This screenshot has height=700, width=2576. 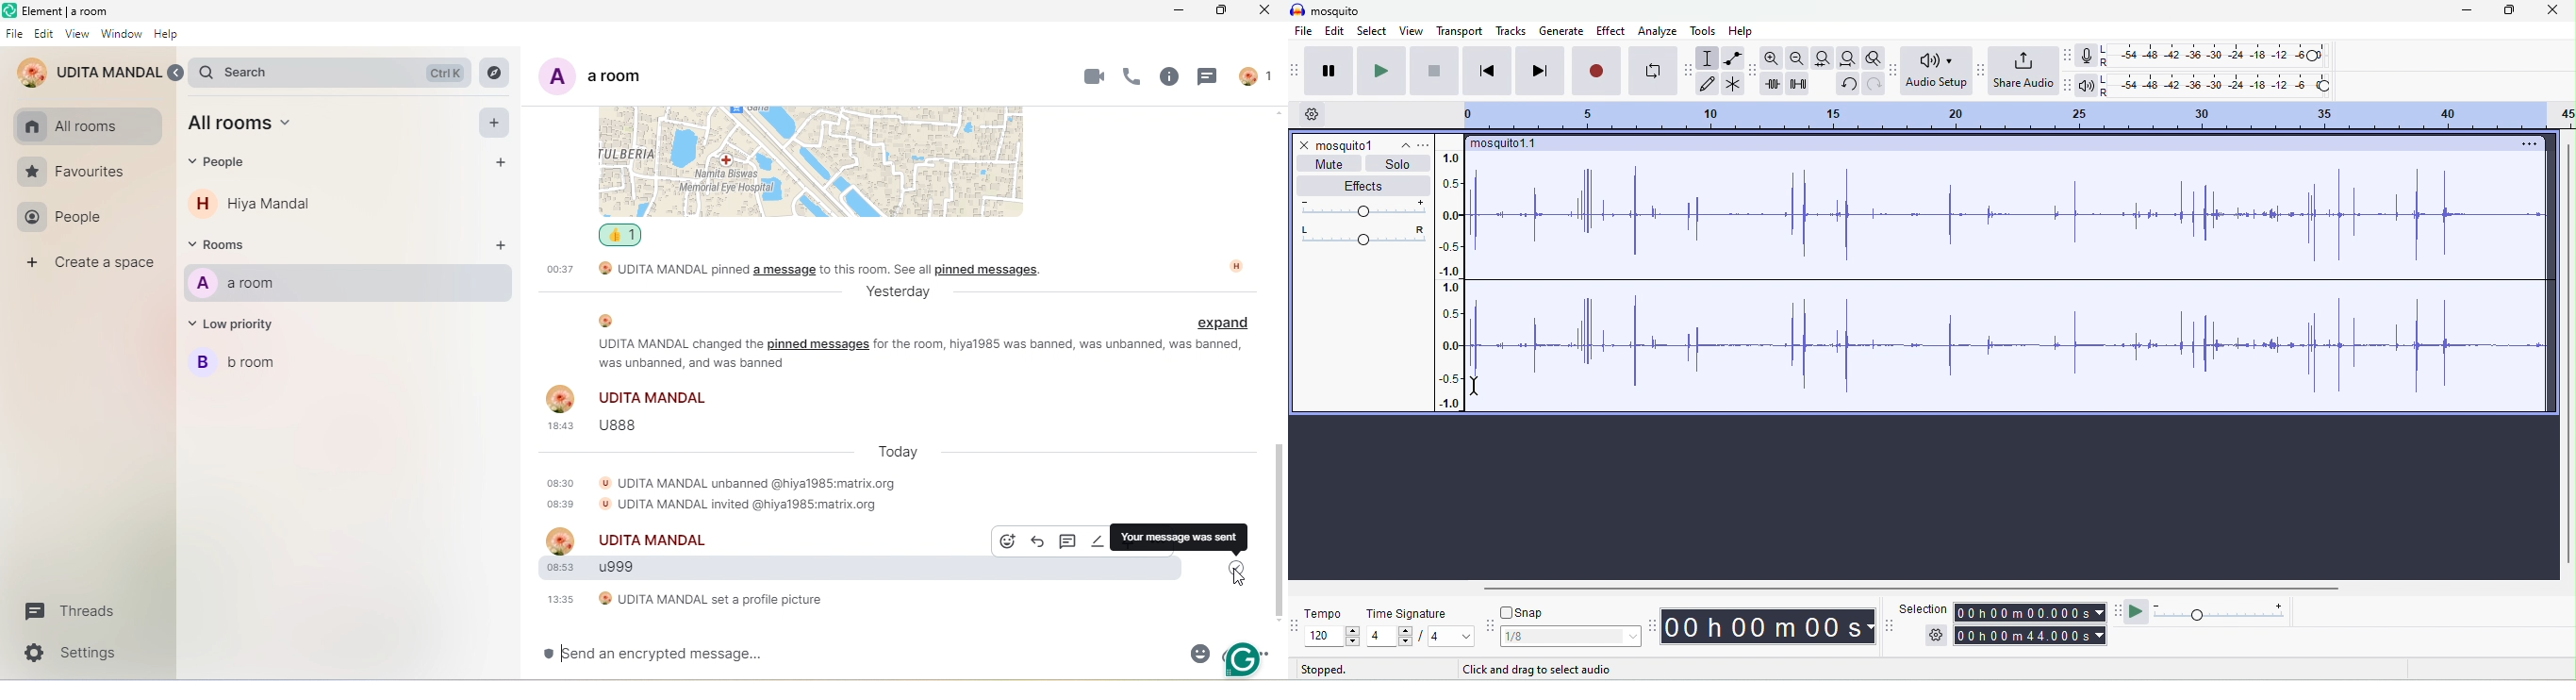 I want to click on selection, so click(x=1706, y=58).